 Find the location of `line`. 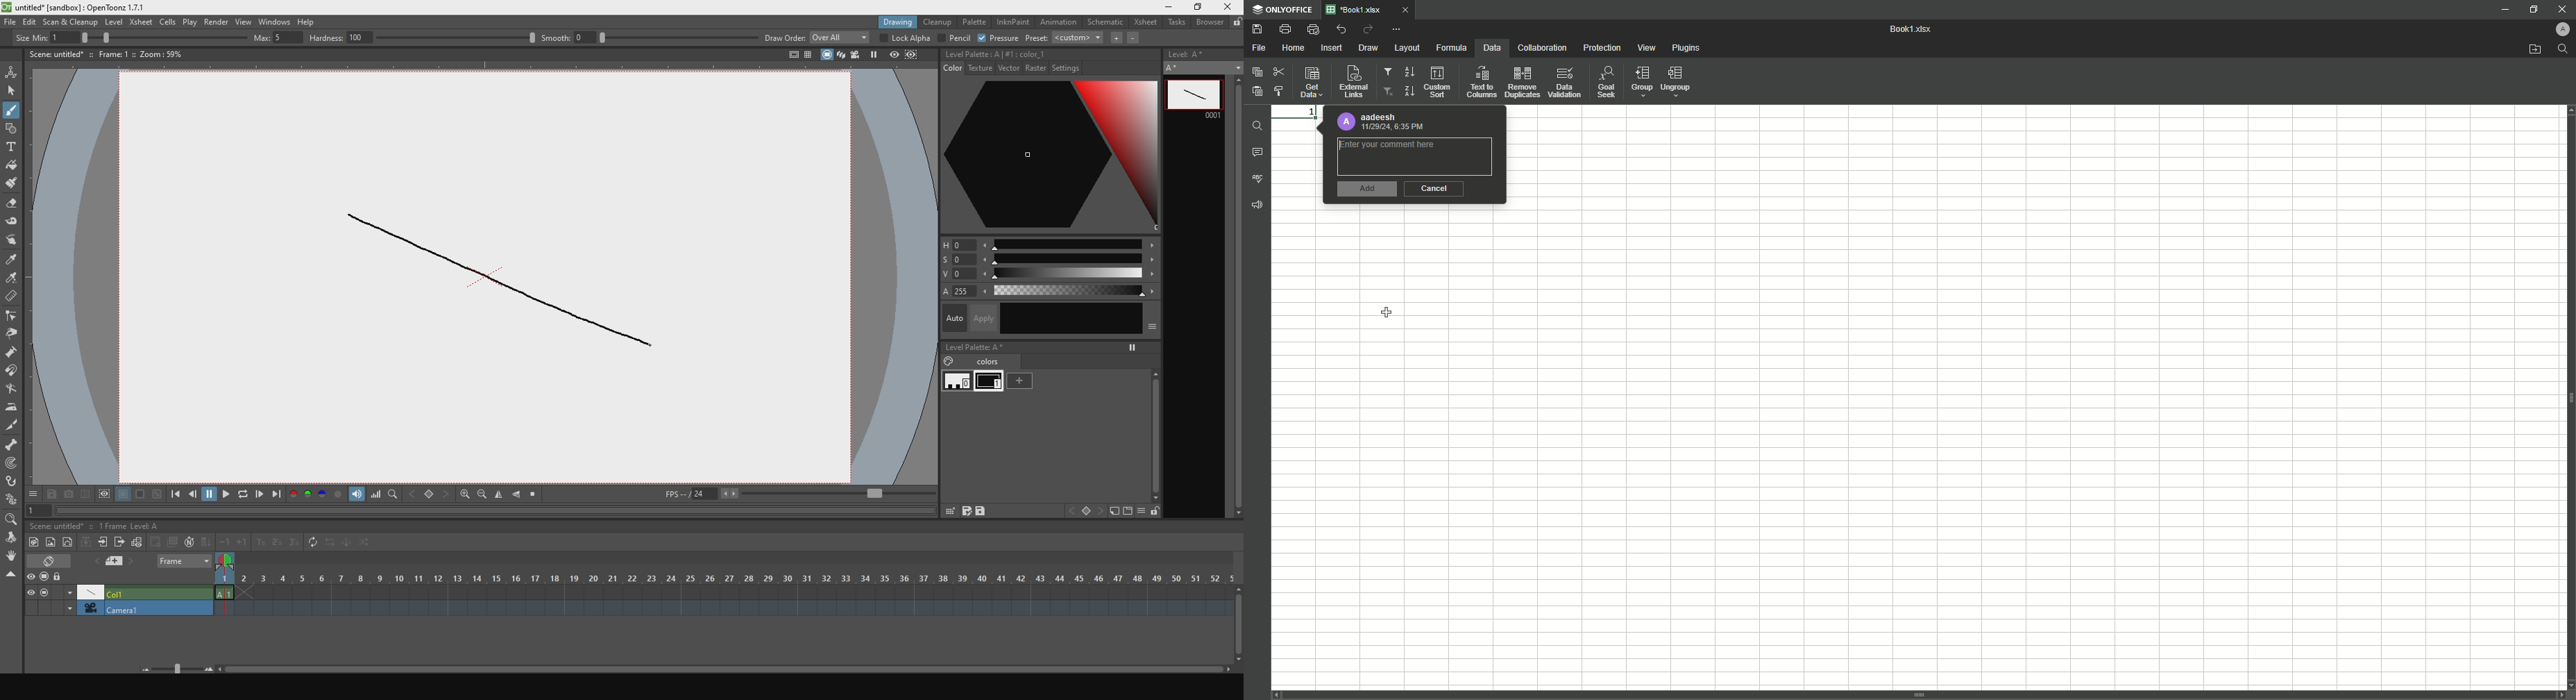

line is located at coordinates (1193, 100).